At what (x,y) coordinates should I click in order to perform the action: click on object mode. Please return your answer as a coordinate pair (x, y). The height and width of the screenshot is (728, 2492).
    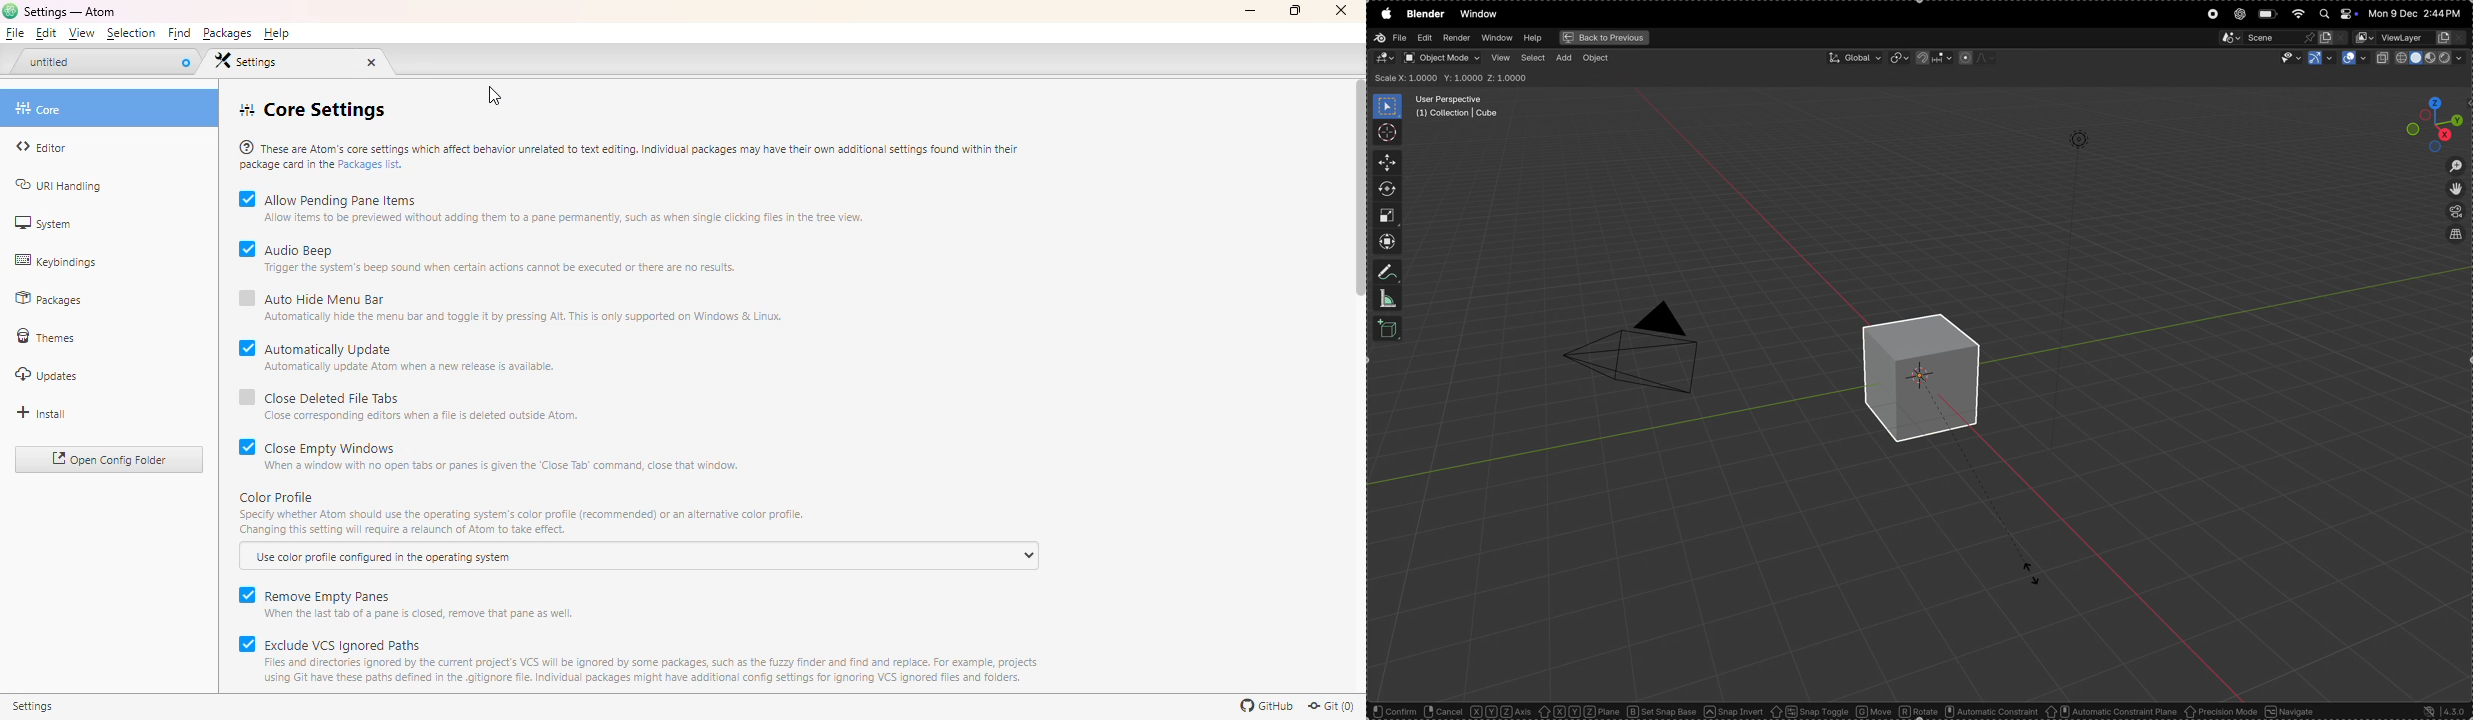
    Looking at the image, I should click on (1442, 58).